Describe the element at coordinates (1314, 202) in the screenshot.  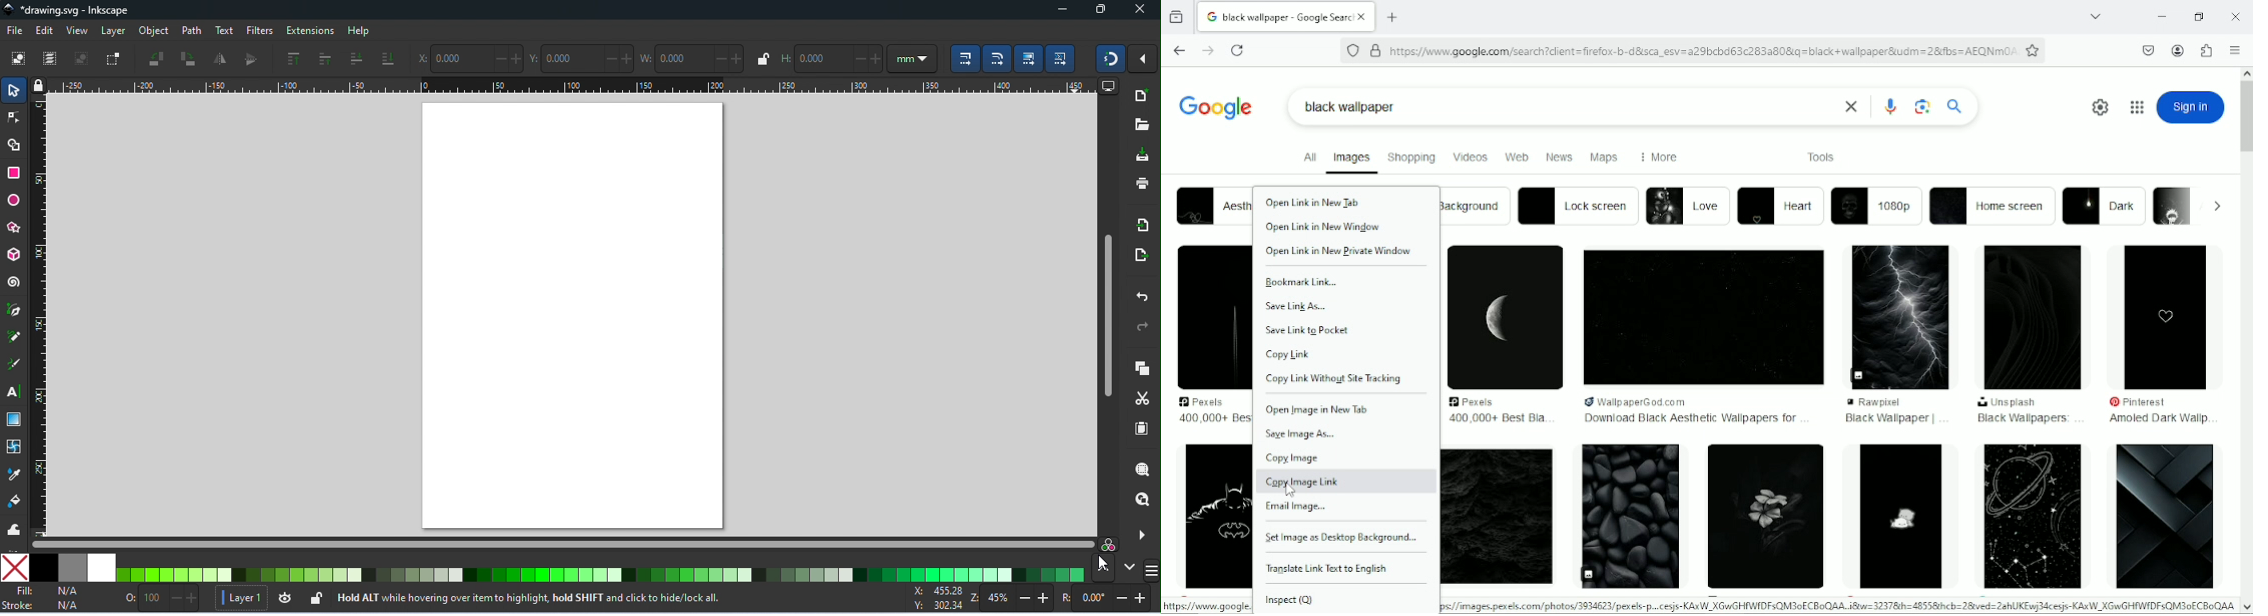
I see `open link in new tab` at that location.